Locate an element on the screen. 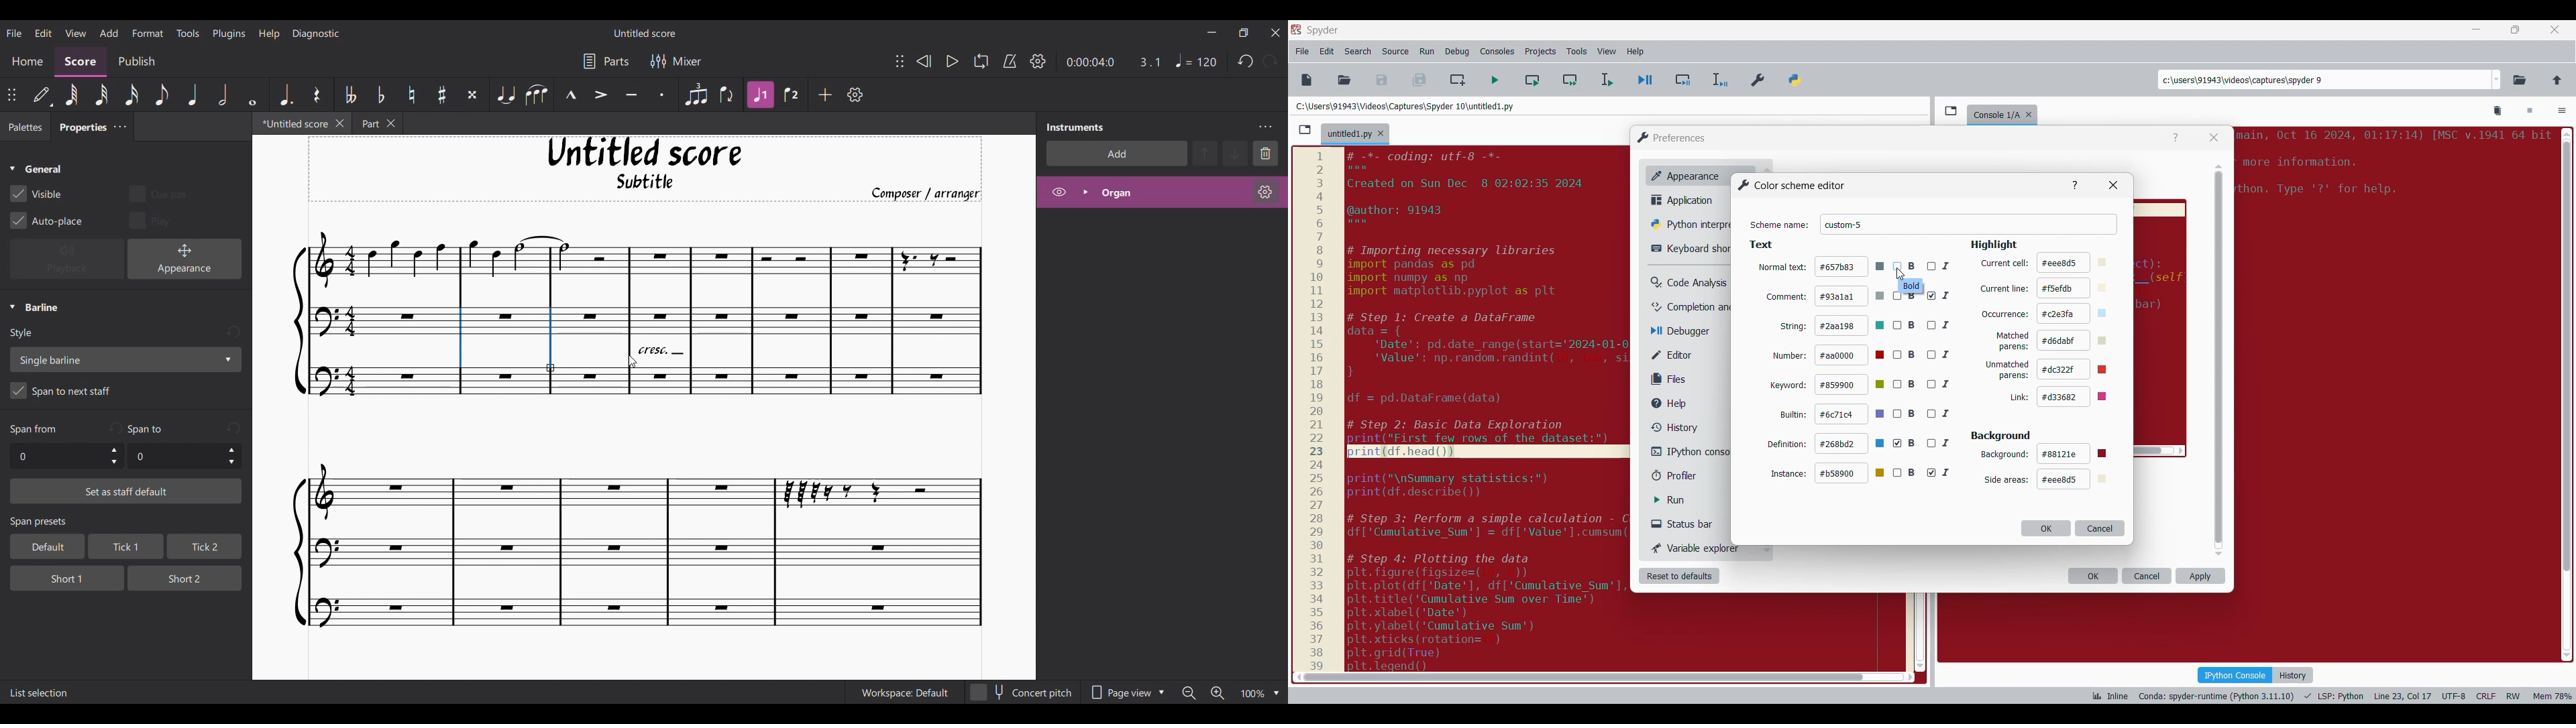 The height and width of the screenshot is (728, 2576). Respective section title is located at coordinates (1885, 245).